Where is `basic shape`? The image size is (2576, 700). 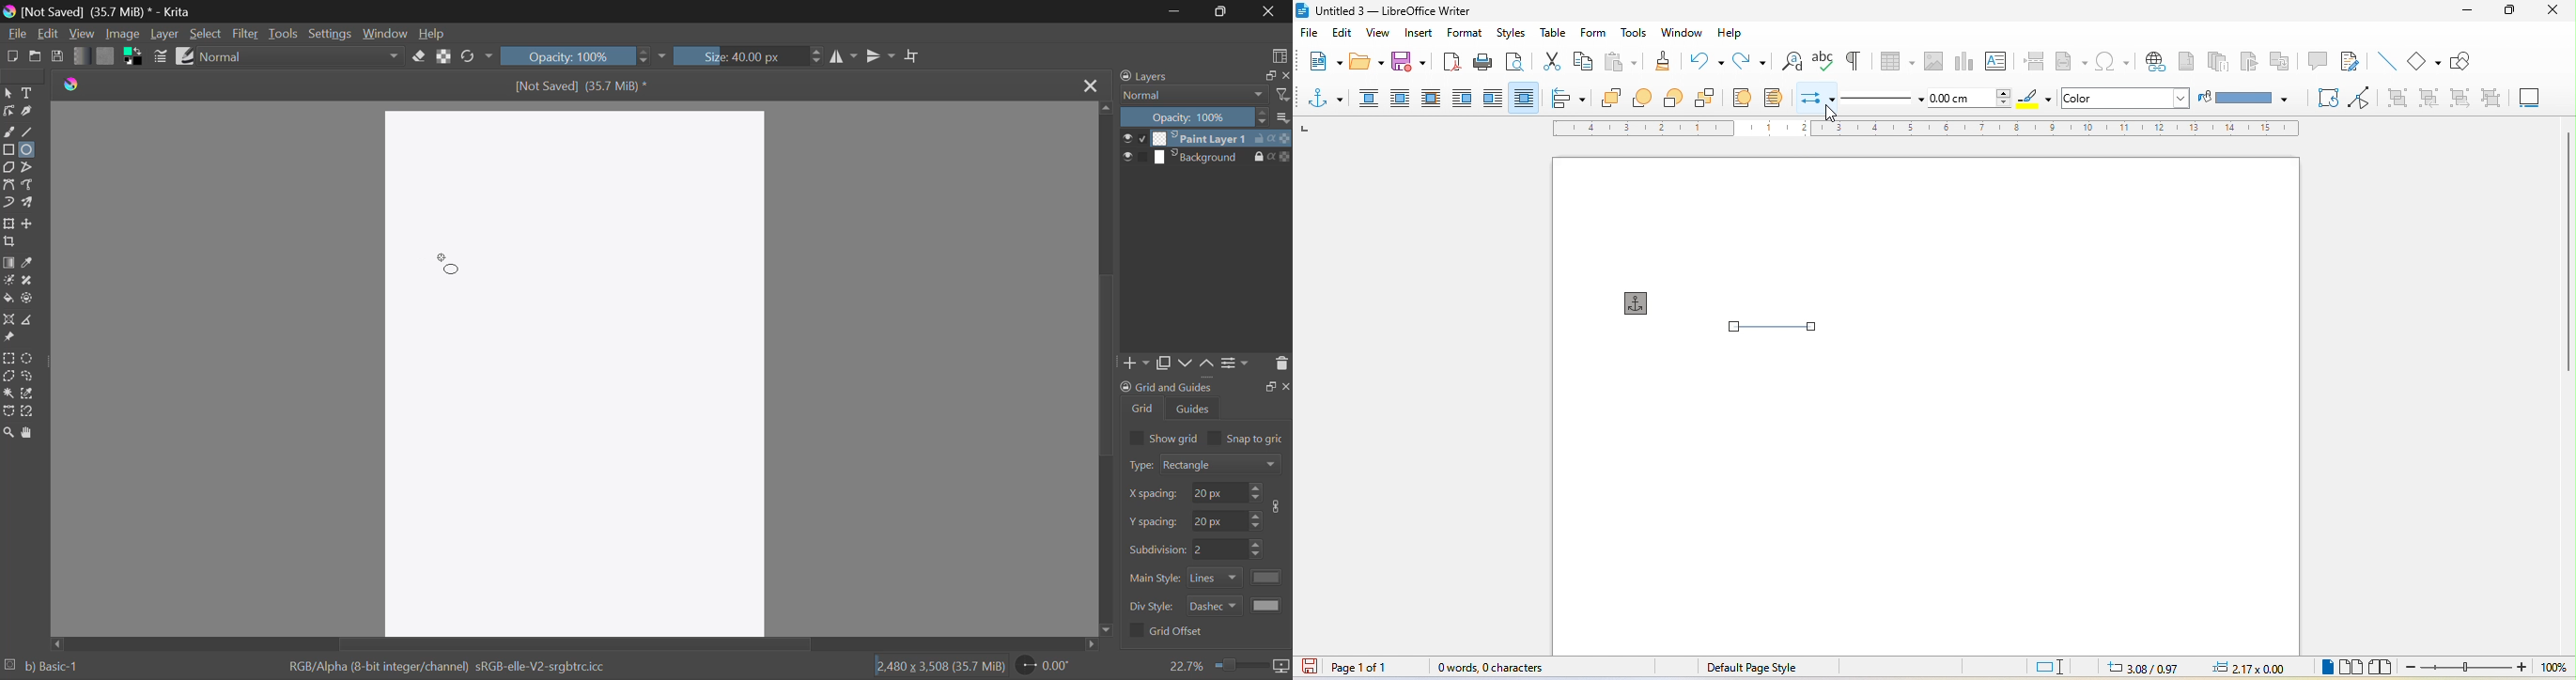
basic shape is located at coordinates (2424, 59).